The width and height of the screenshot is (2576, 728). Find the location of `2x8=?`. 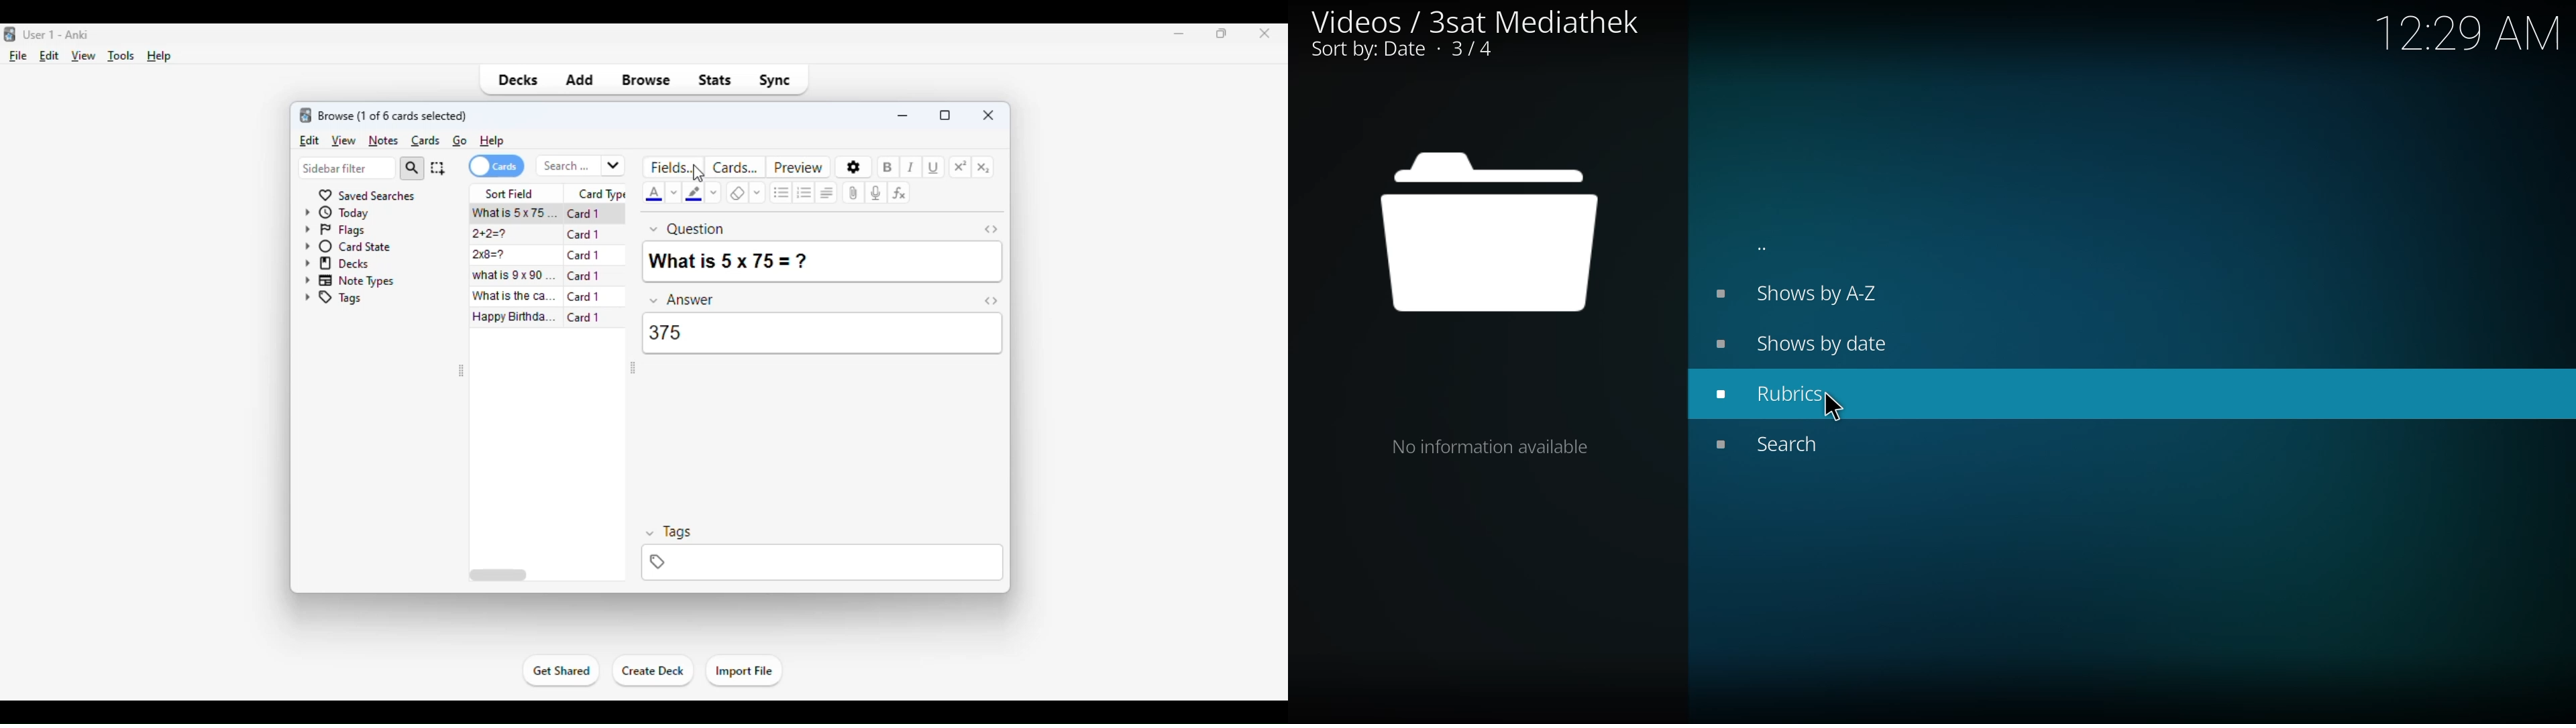

2x8=? is located at coordinates (488, 255).